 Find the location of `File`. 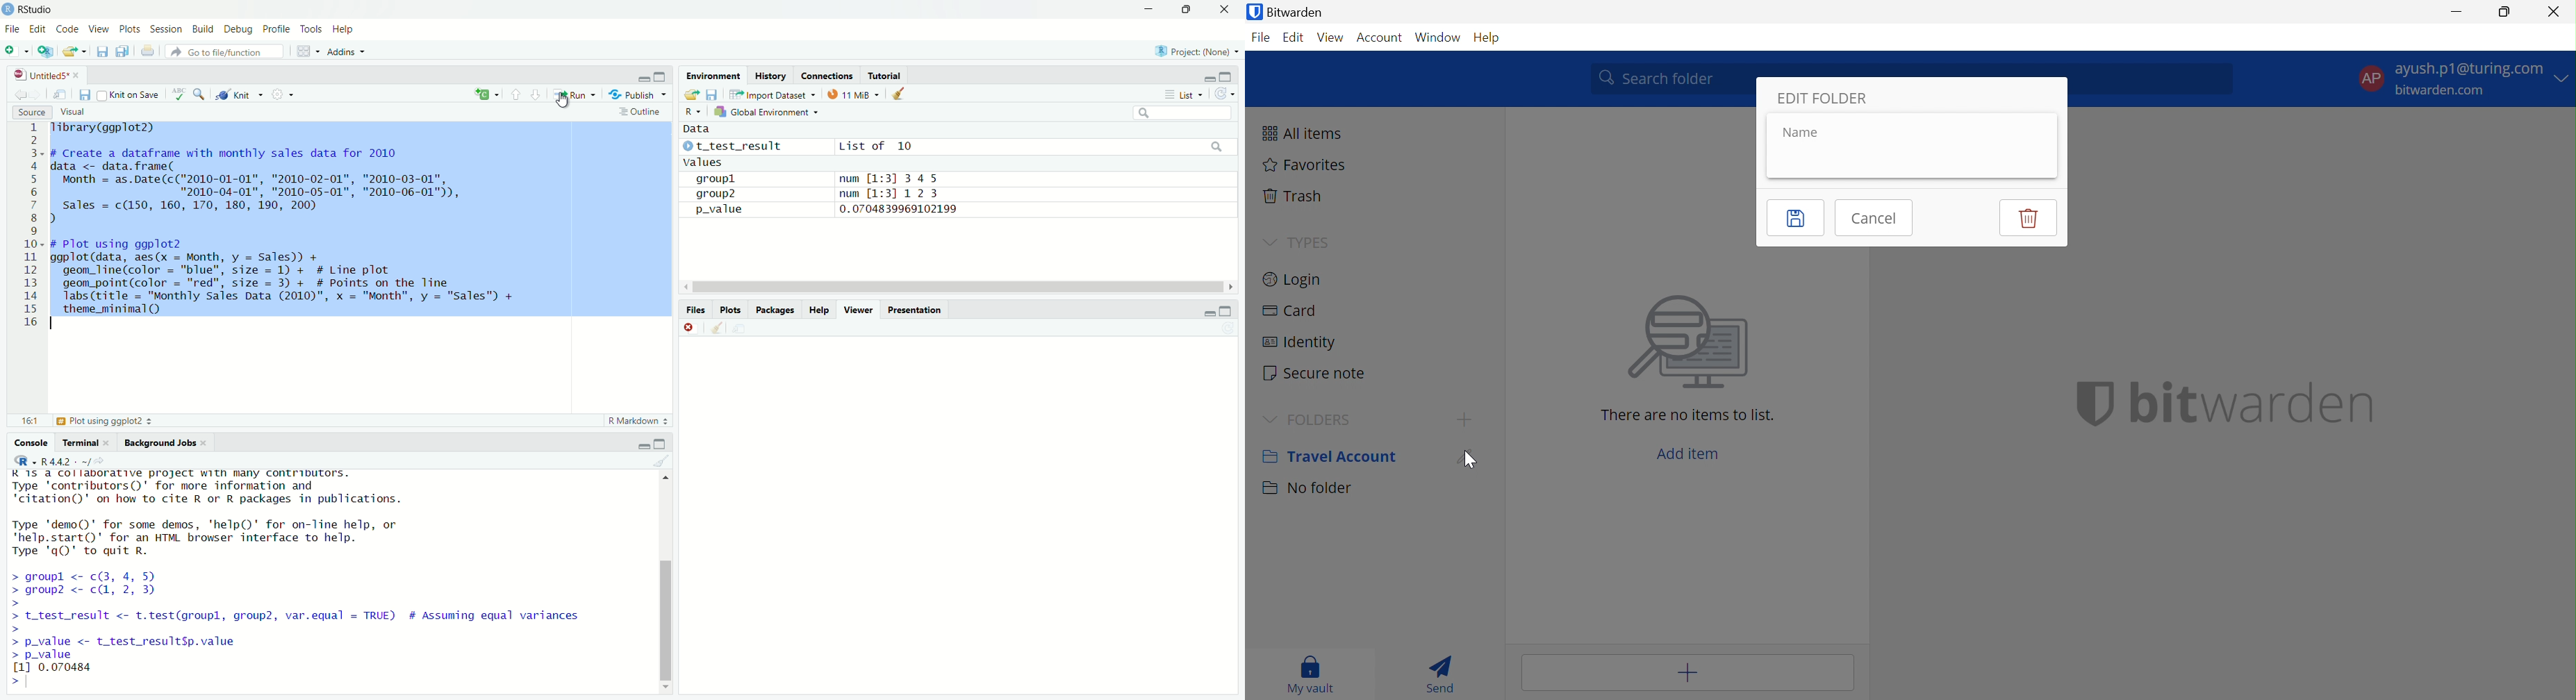

File is located at coordinates (12, 27).